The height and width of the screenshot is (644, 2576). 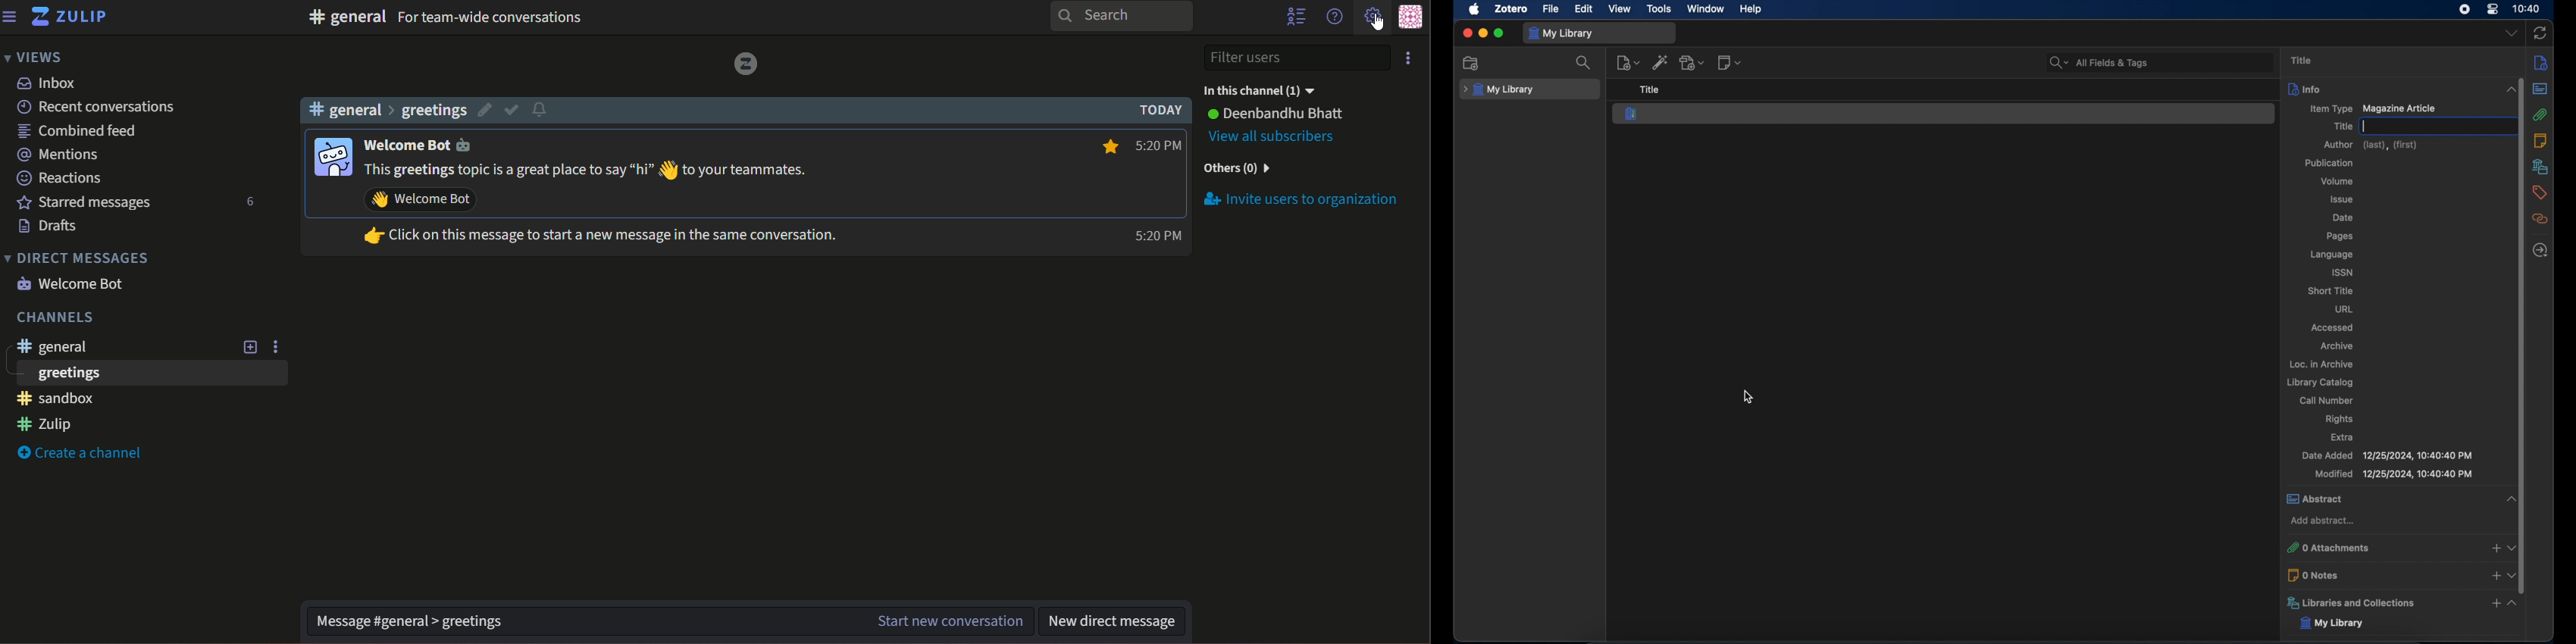 I want to click on direct messages, so click(x=77, y=258).